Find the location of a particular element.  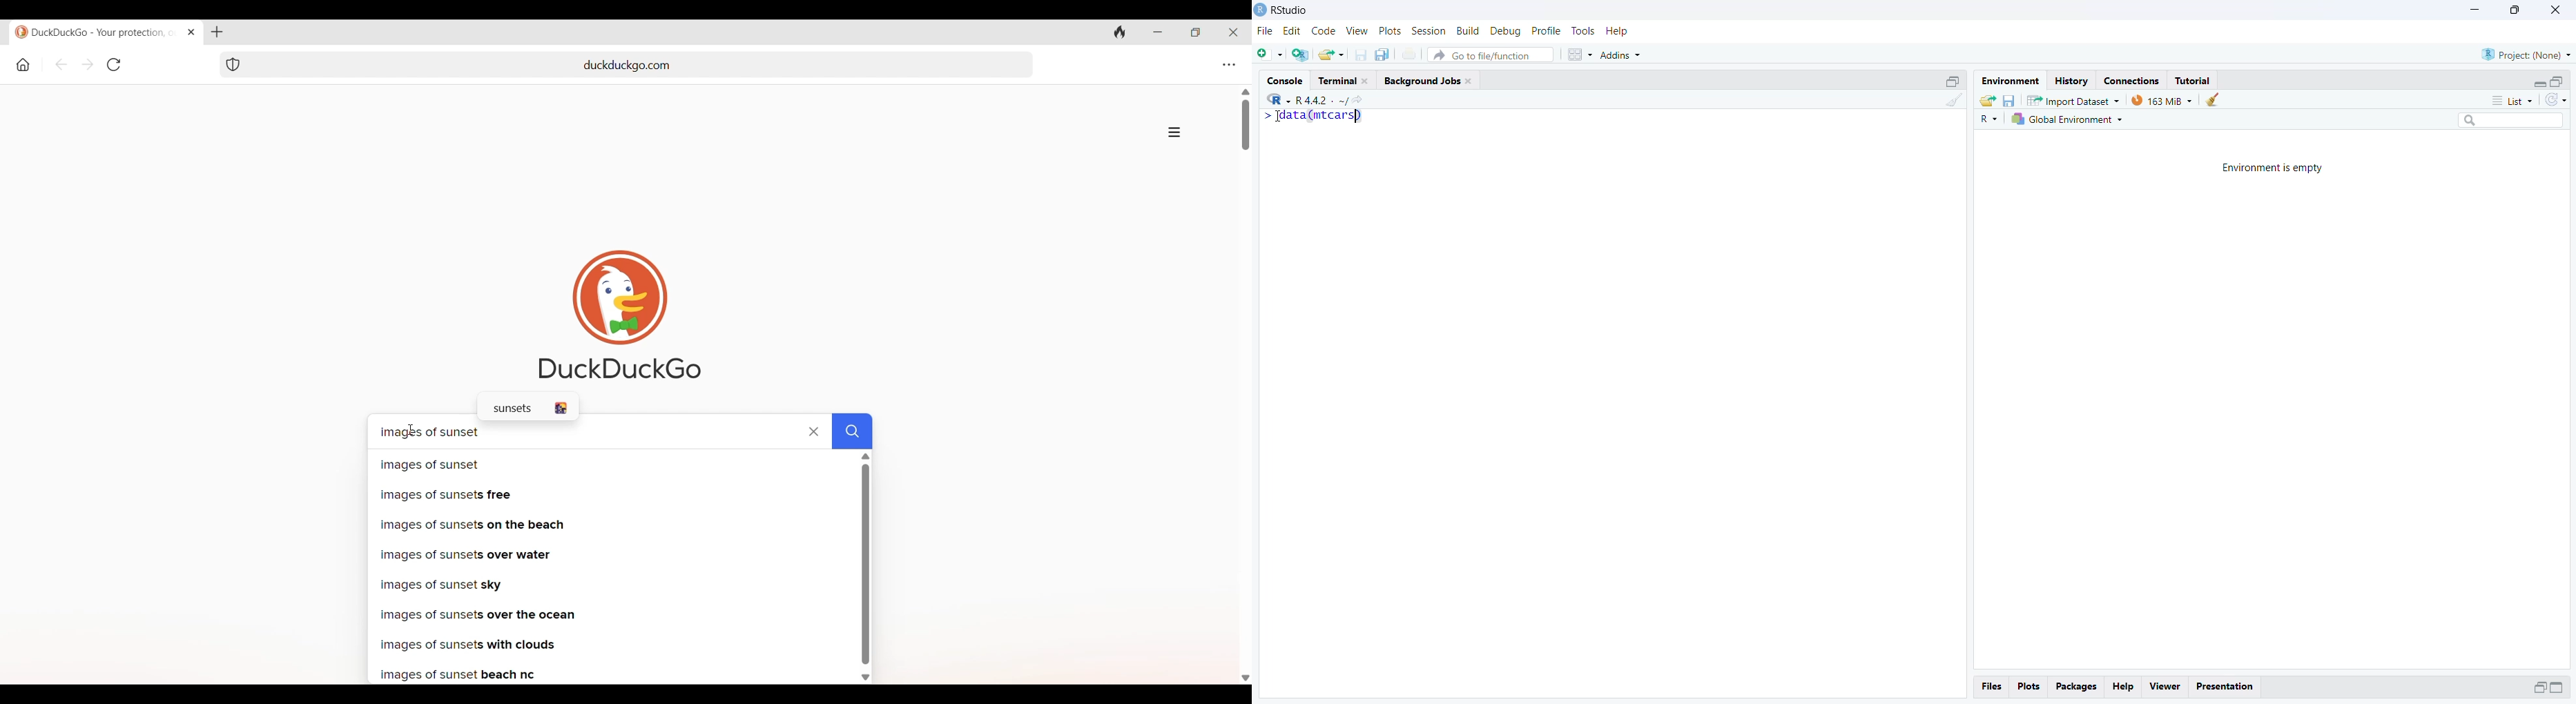

files is located at coordinates (1993, 687).